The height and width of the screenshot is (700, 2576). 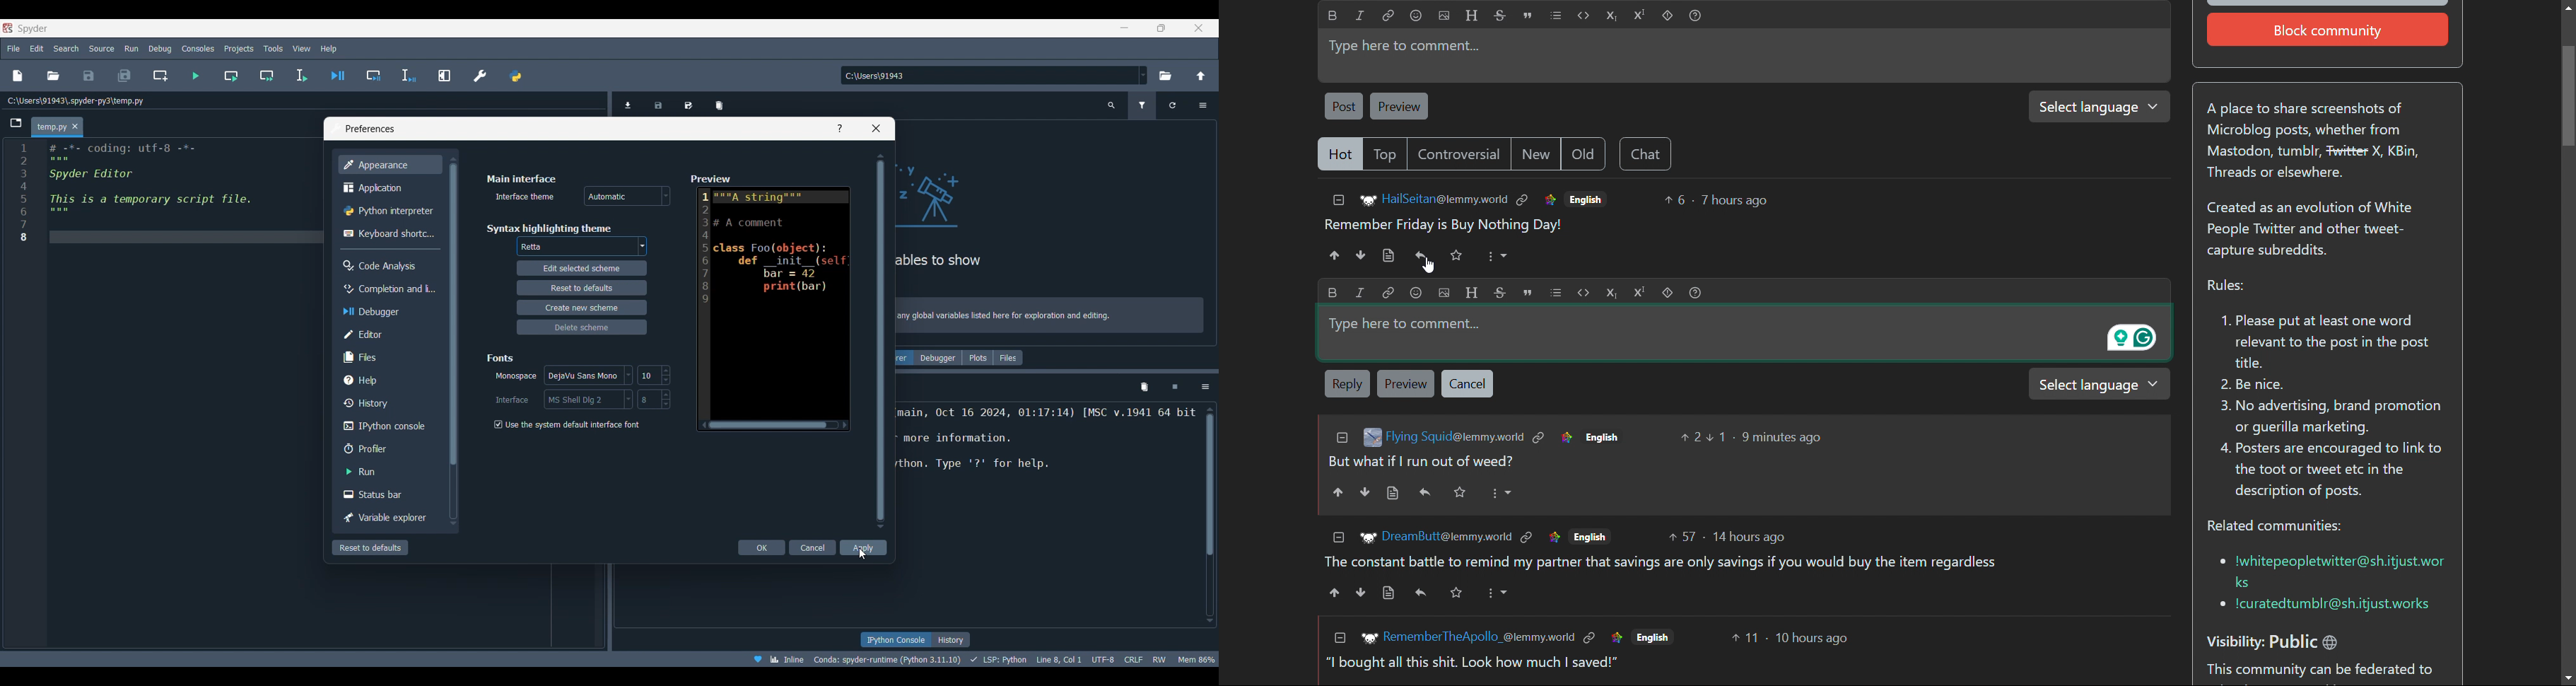 What do you see at coordinates (88, 76) in the screenshot?
I see `Save` at bounding box center [88, 76].